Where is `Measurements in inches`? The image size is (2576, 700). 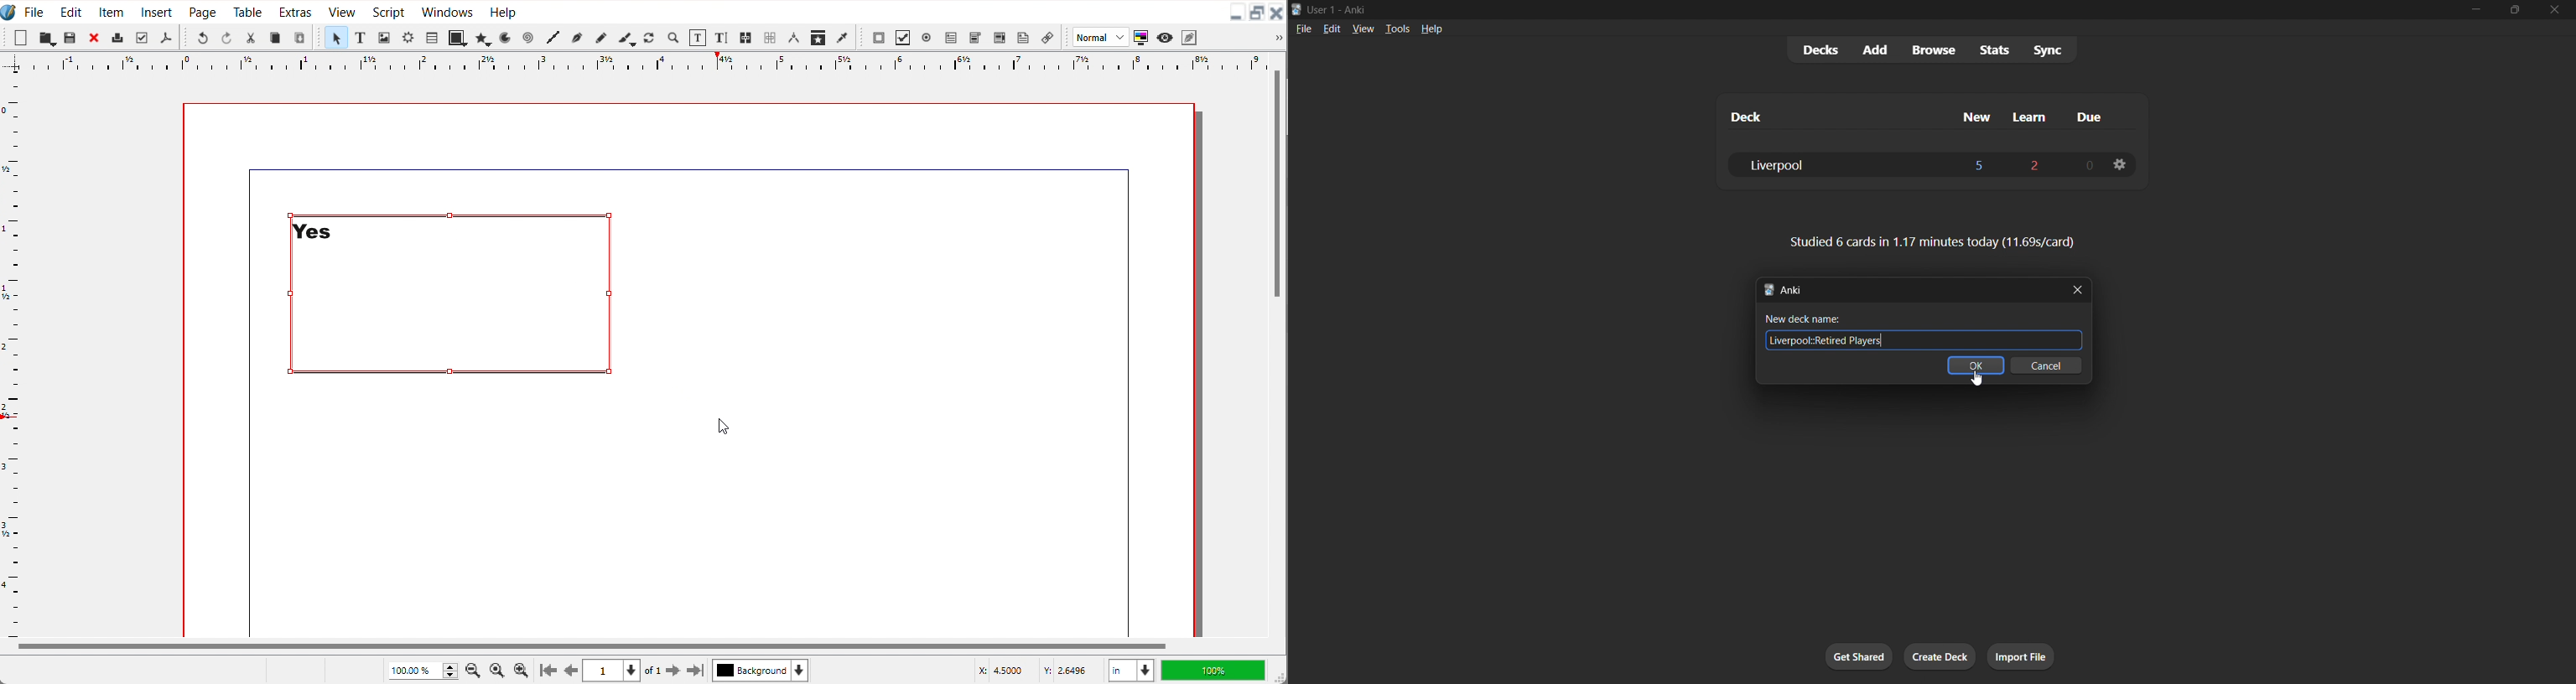 Measurements in inches is located at coordinates (1131, 671).